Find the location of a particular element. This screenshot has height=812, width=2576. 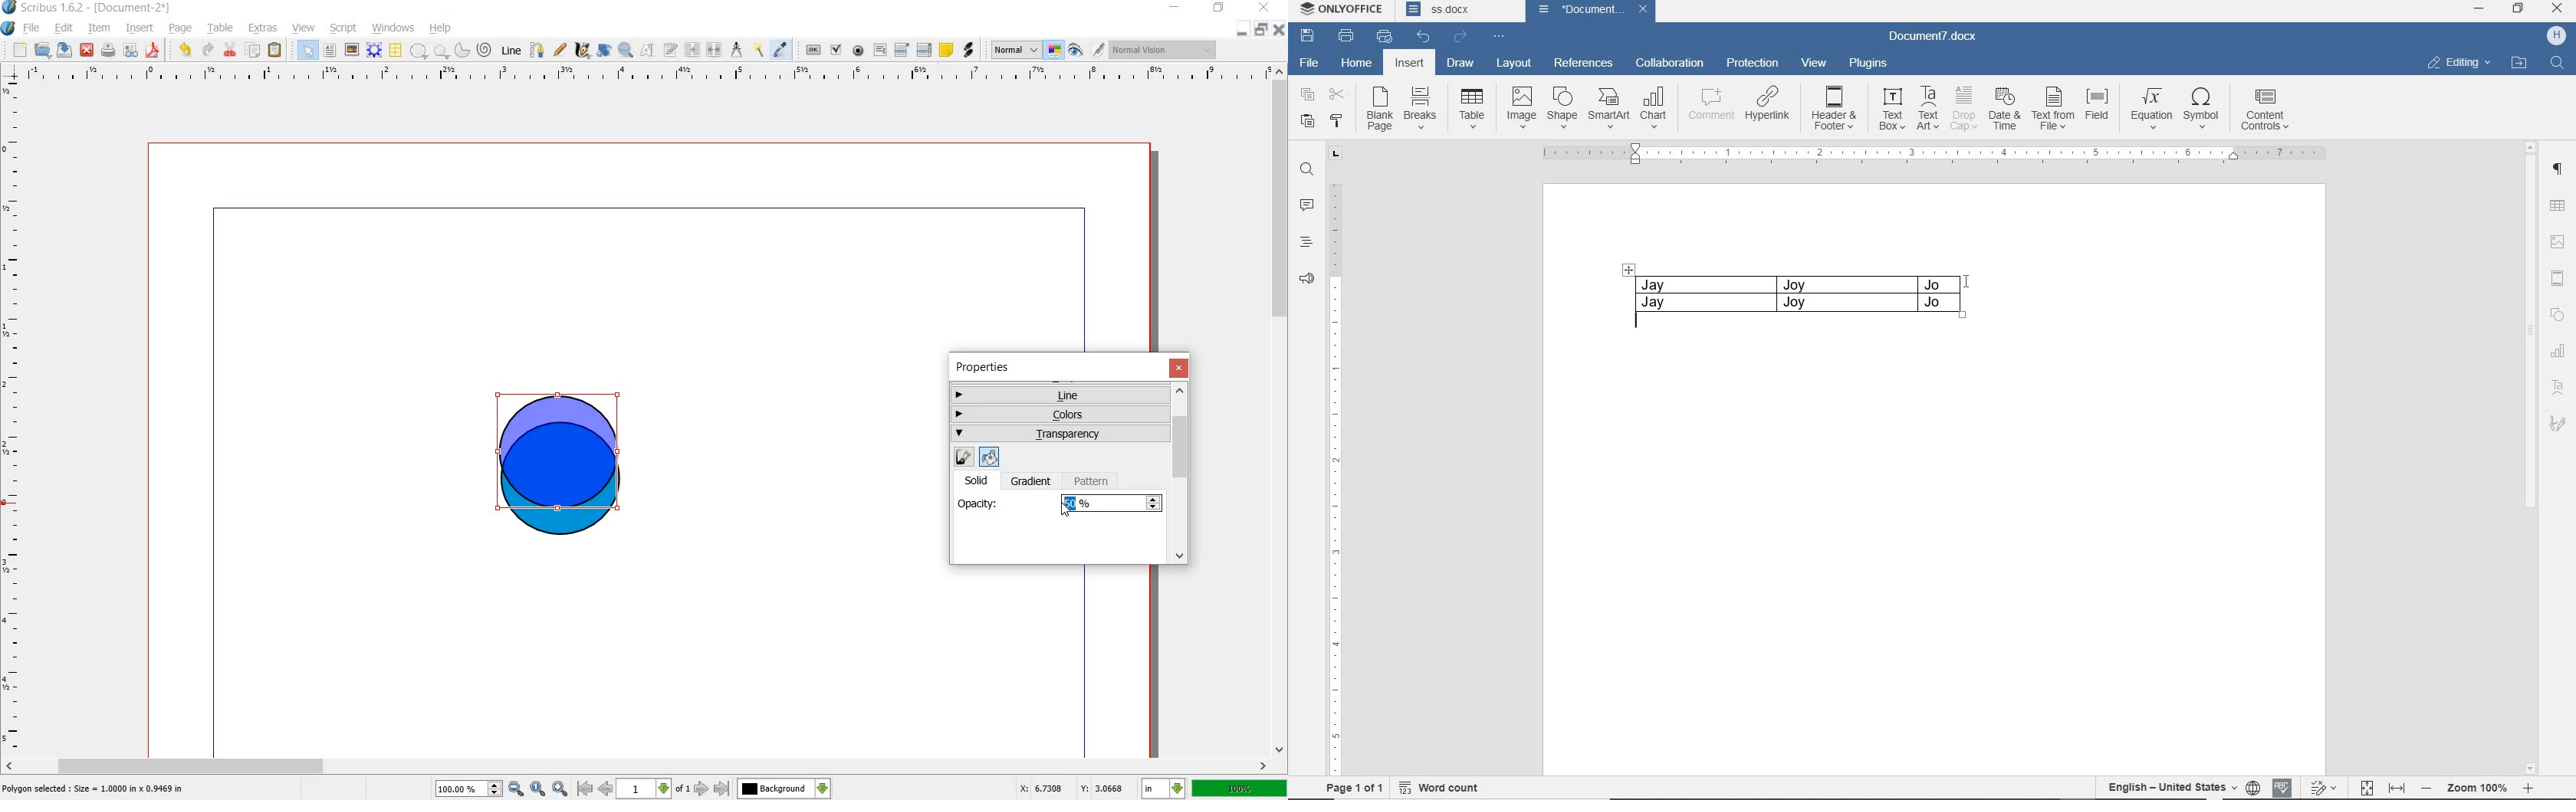

pdf list box is located at coordinates (924, 48).